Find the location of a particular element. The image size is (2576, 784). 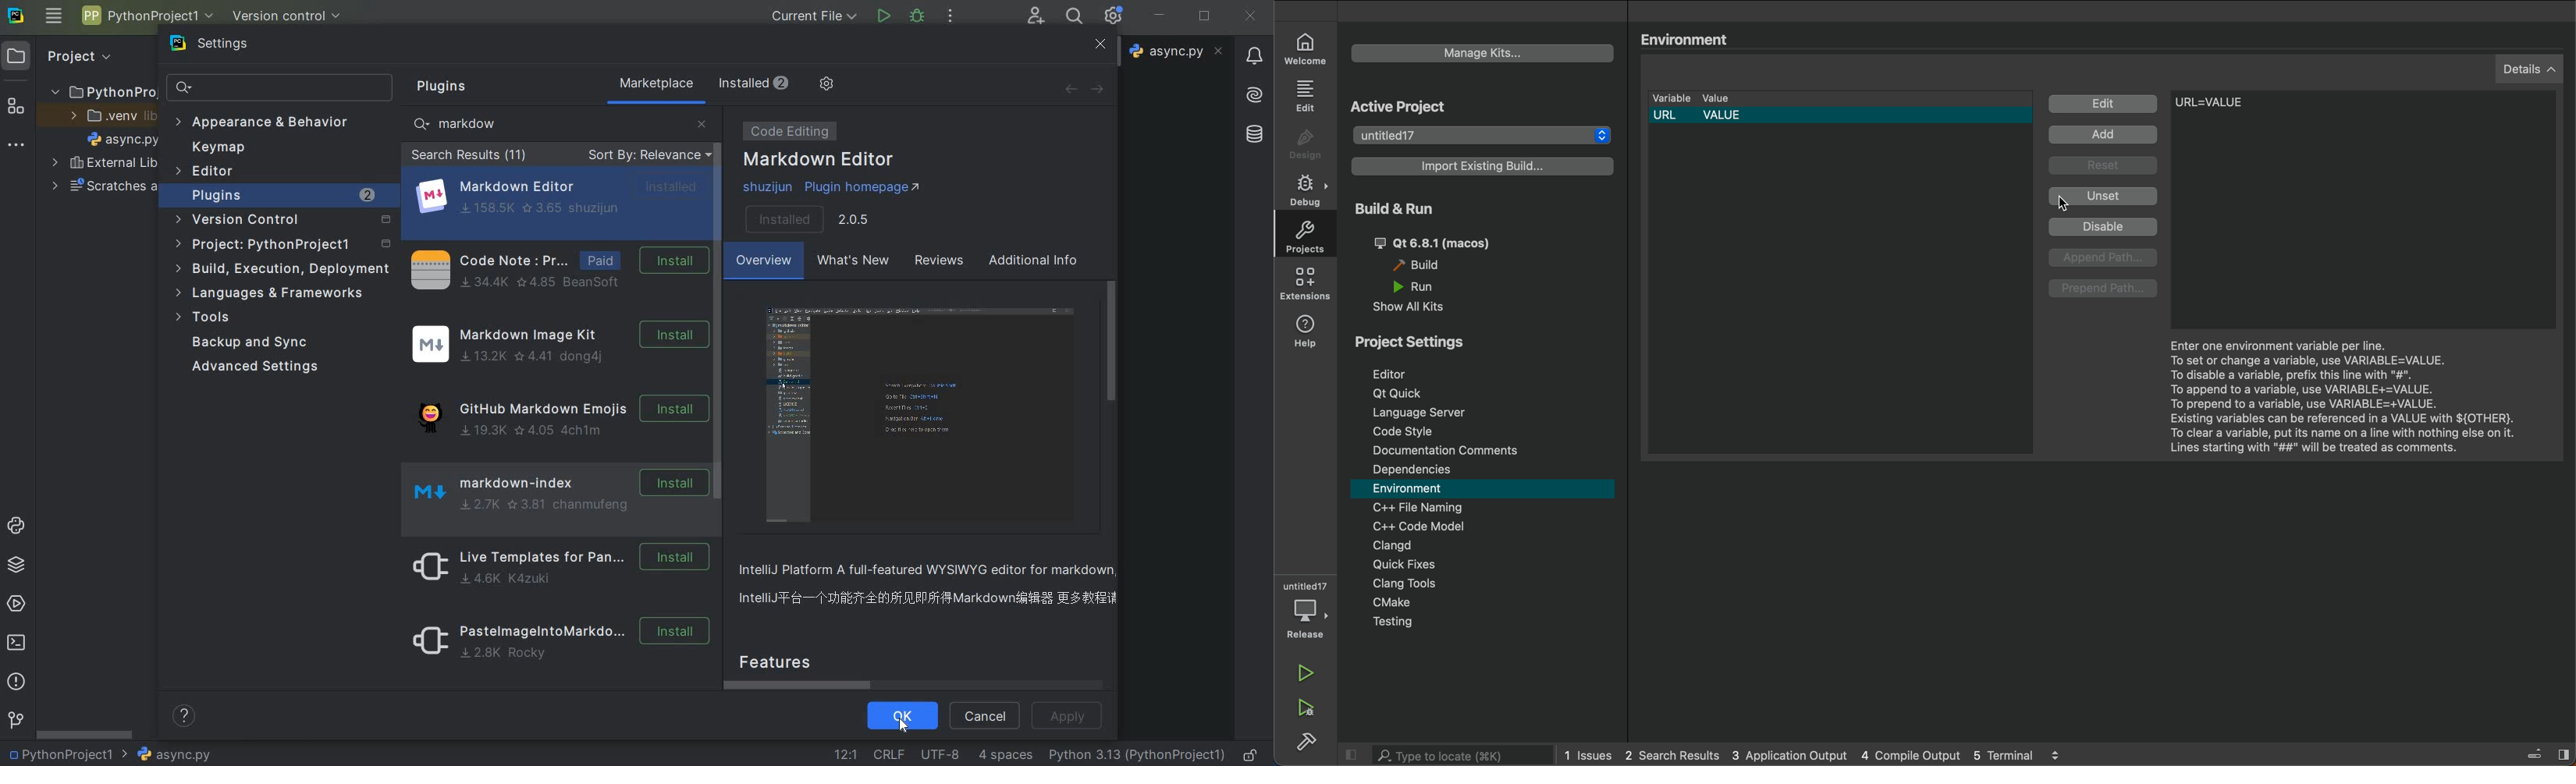

external libraries is located at coordinates (105, 162).